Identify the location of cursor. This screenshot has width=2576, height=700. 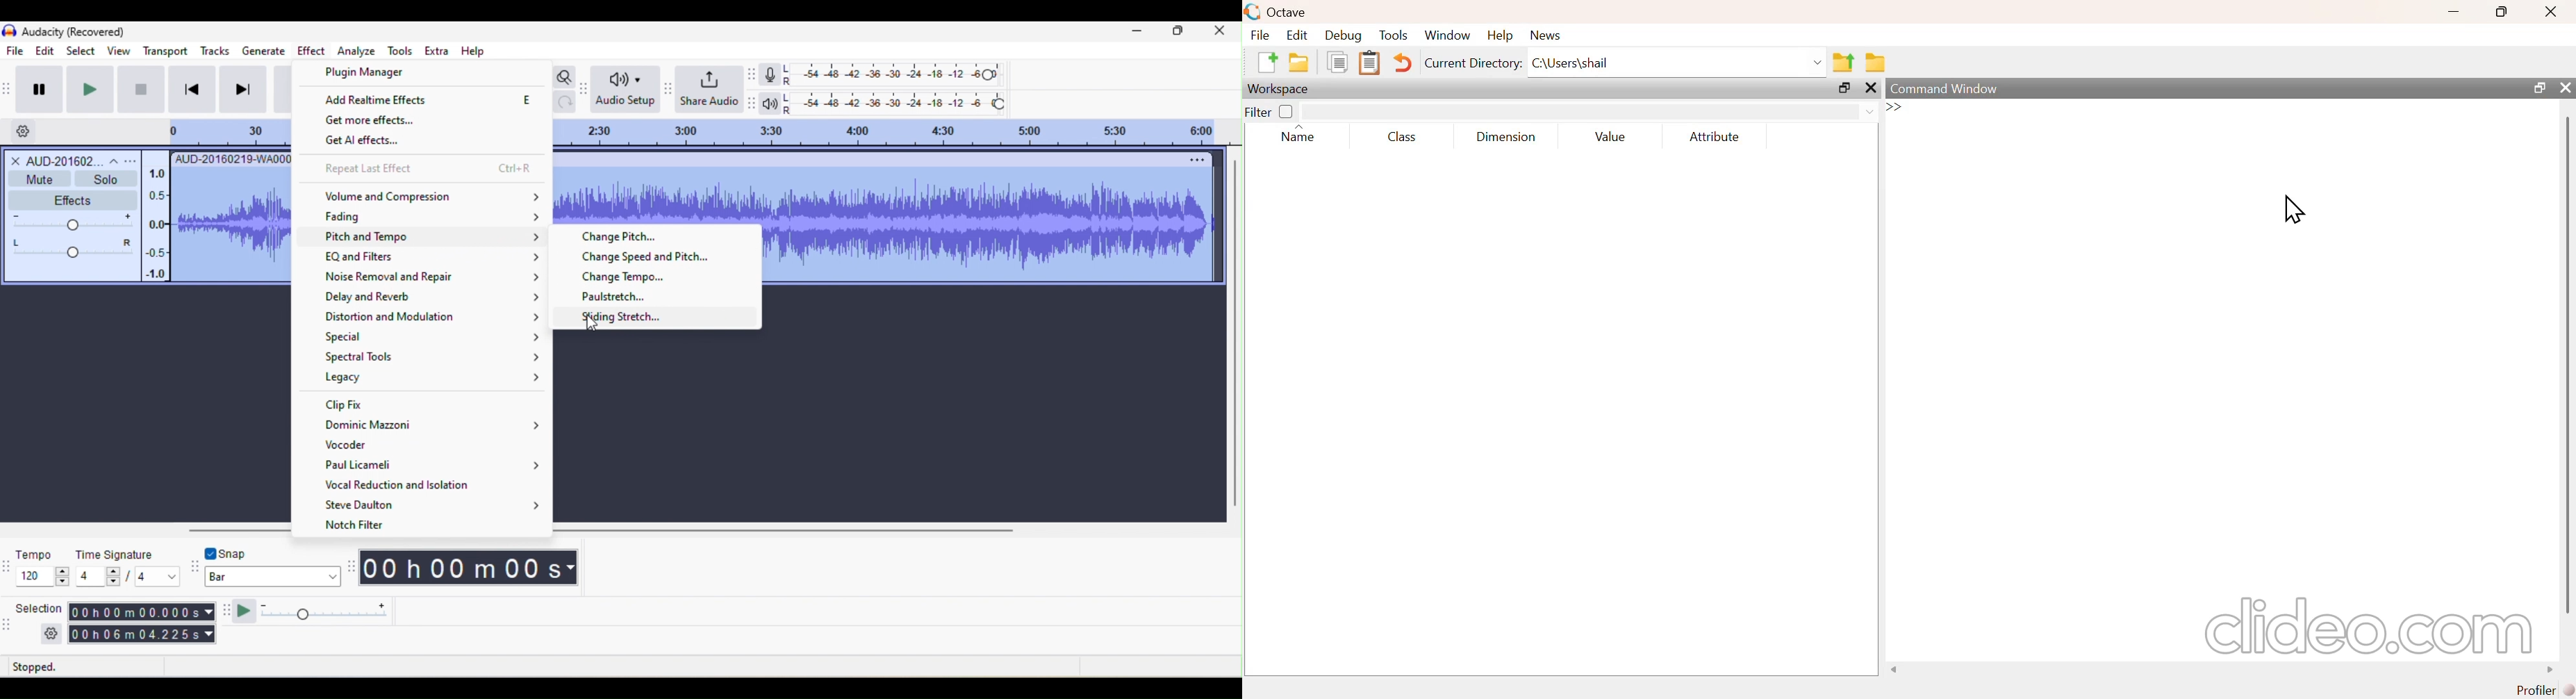
(2292, 210).